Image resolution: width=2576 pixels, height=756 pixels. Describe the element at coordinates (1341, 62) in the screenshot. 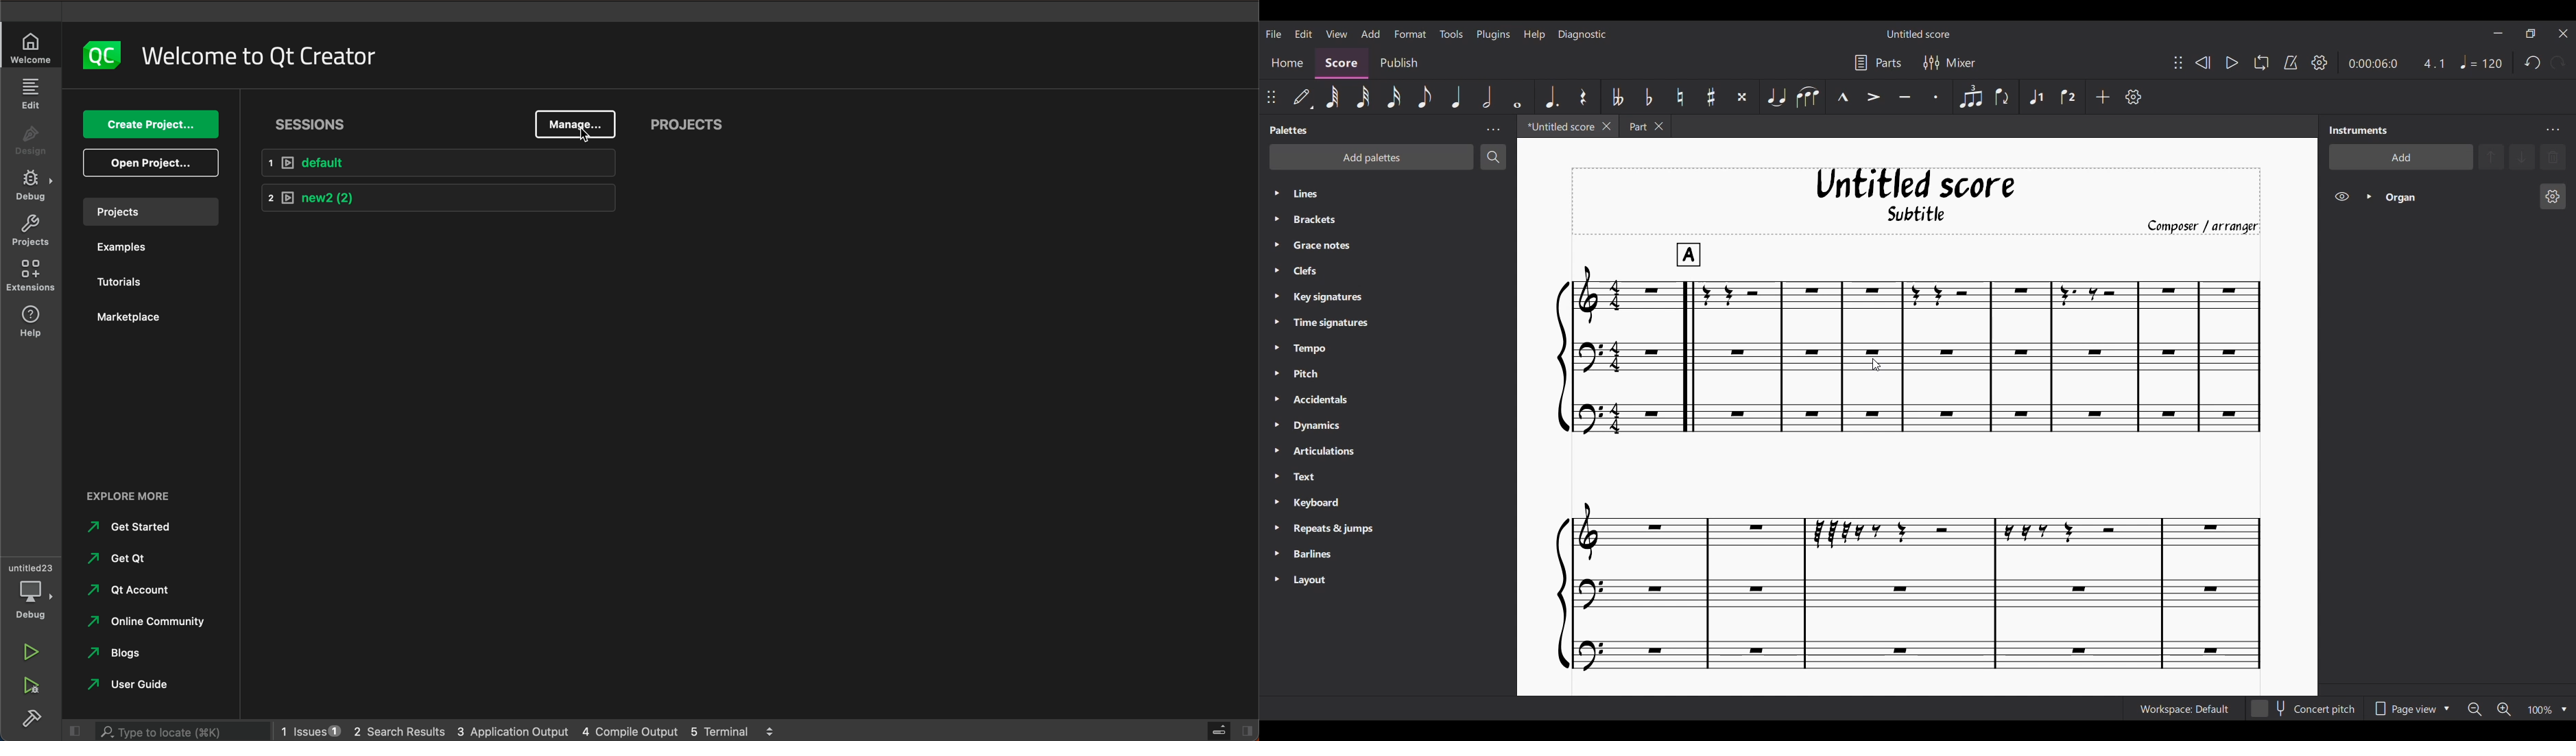

I see `Score section, current selection, highlighted` at that location.